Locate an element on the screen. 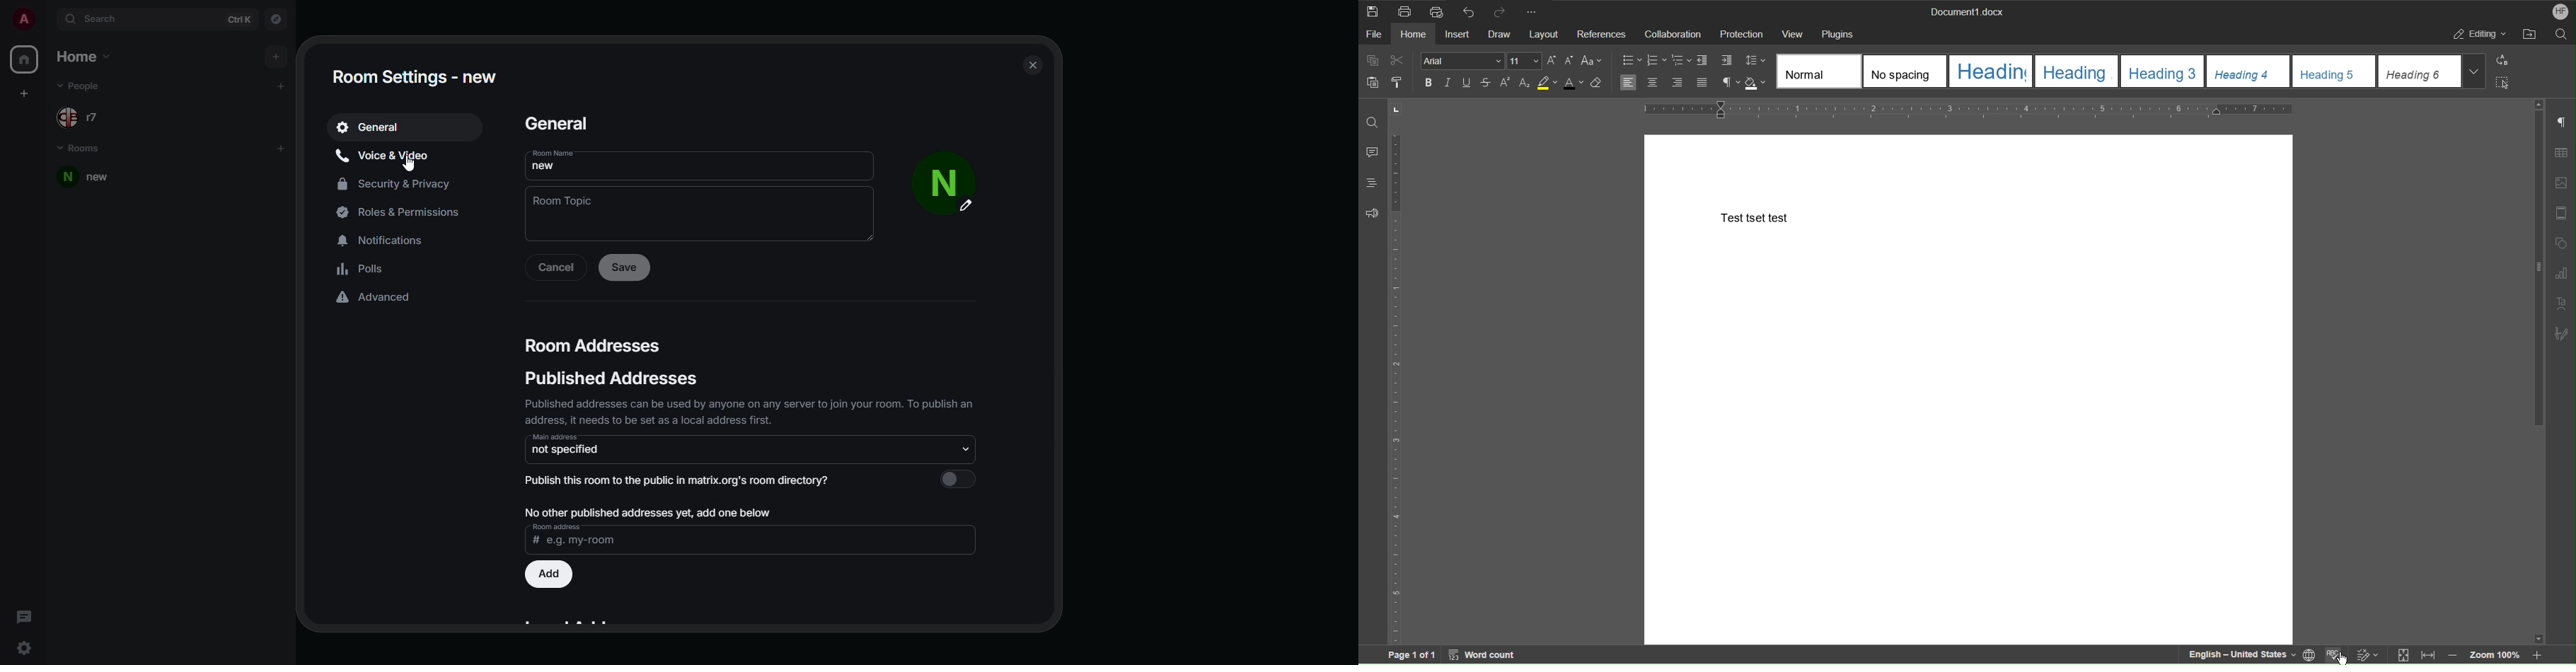 The image size is (2576, 672). Collaboration is located at coordinates (1671, 33).